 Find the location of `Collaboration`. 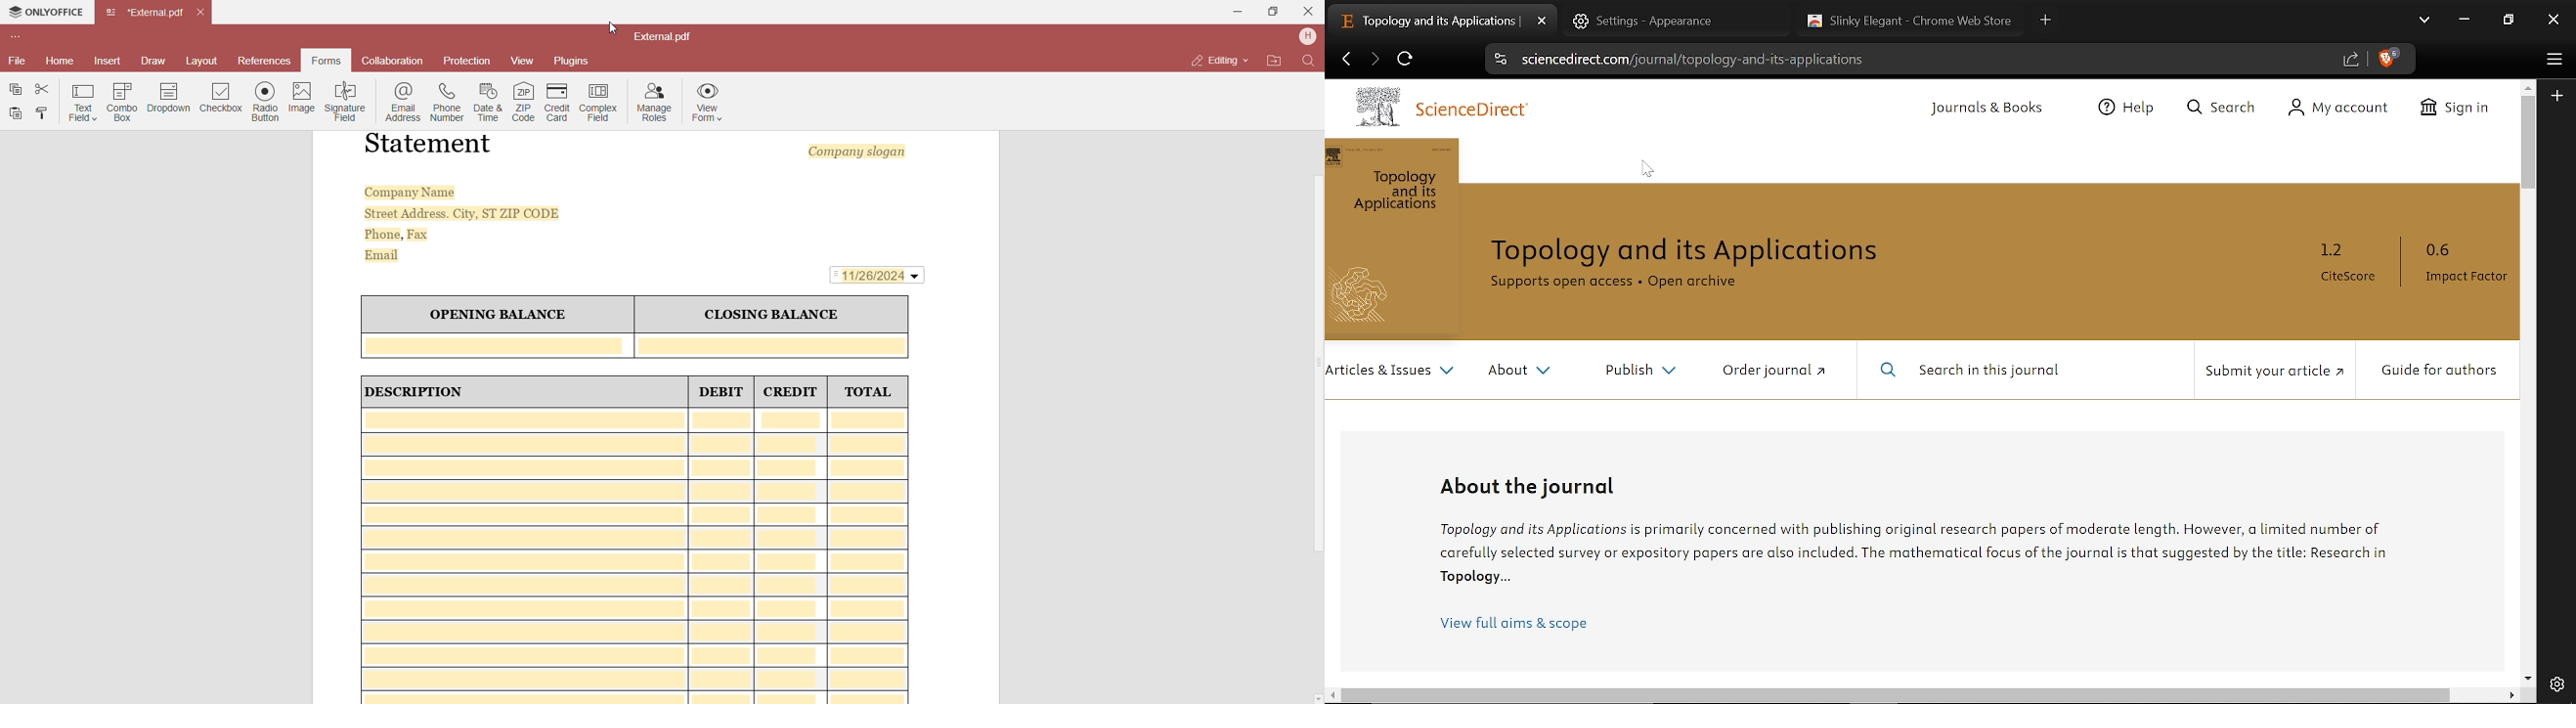

Collaboration is located at coordinates (396, 60).